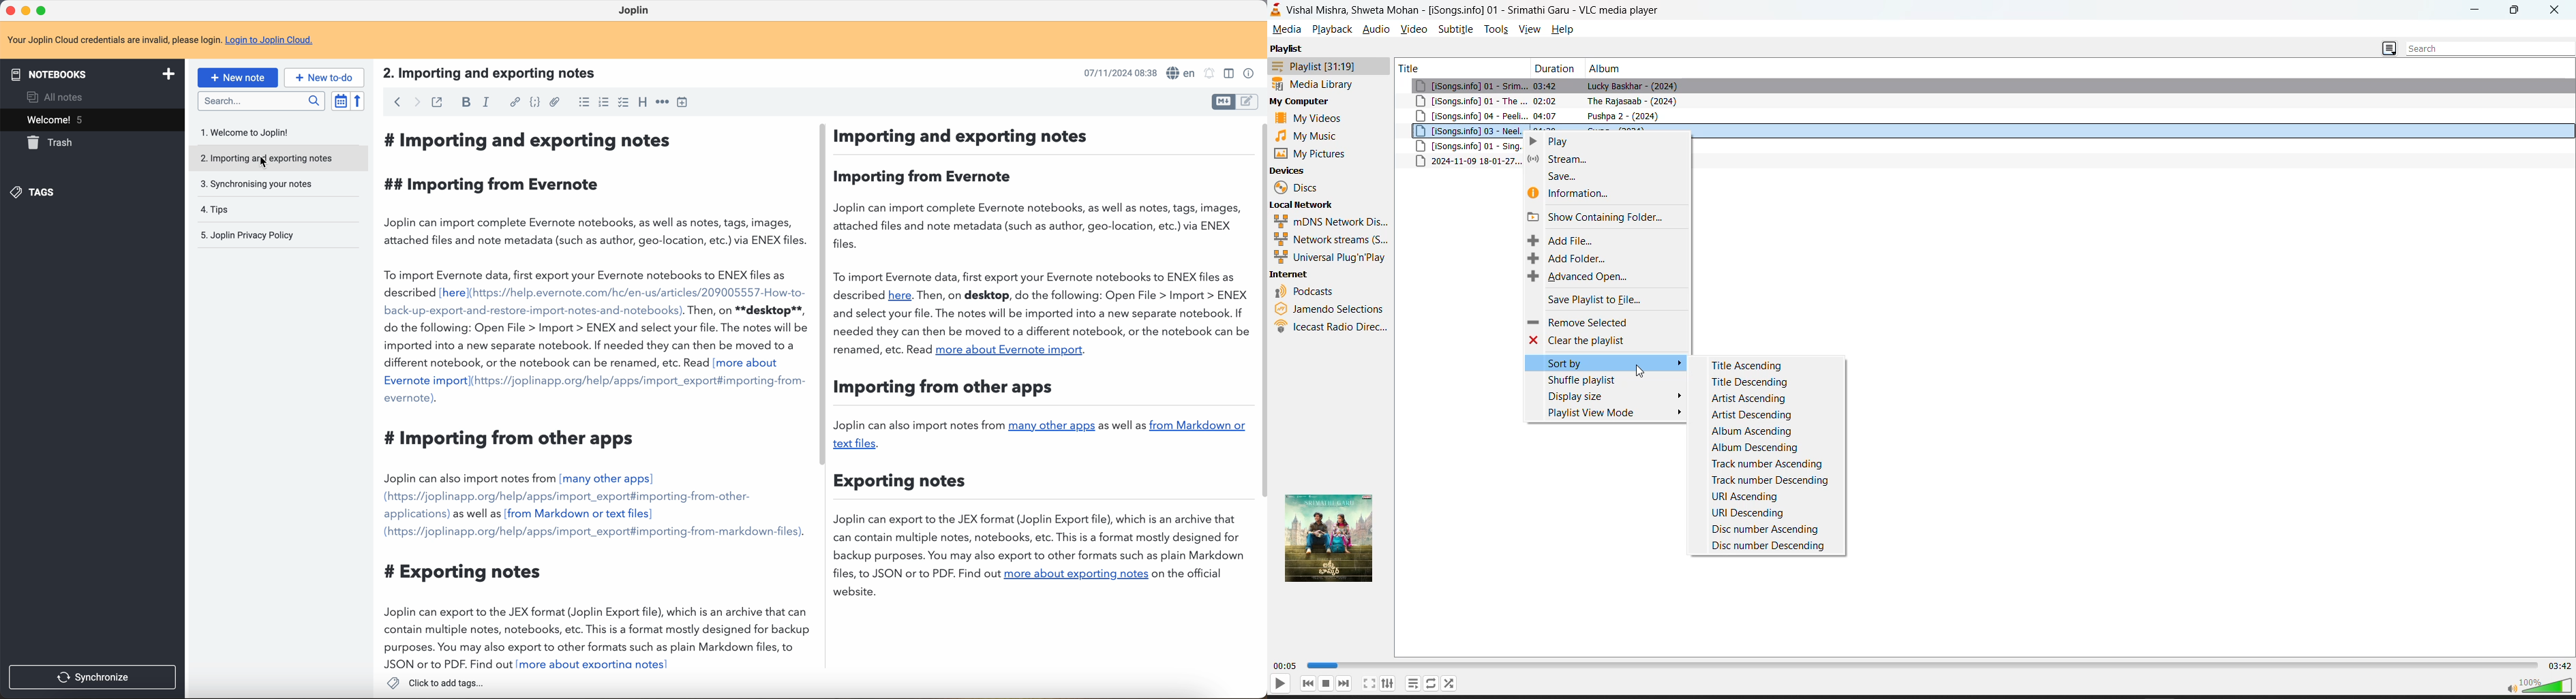 The image size is (2576, 700). What do you see at coordinates (1301, 101) in the screenshot?
I see `my computer` at bounding box center [1301, 101].